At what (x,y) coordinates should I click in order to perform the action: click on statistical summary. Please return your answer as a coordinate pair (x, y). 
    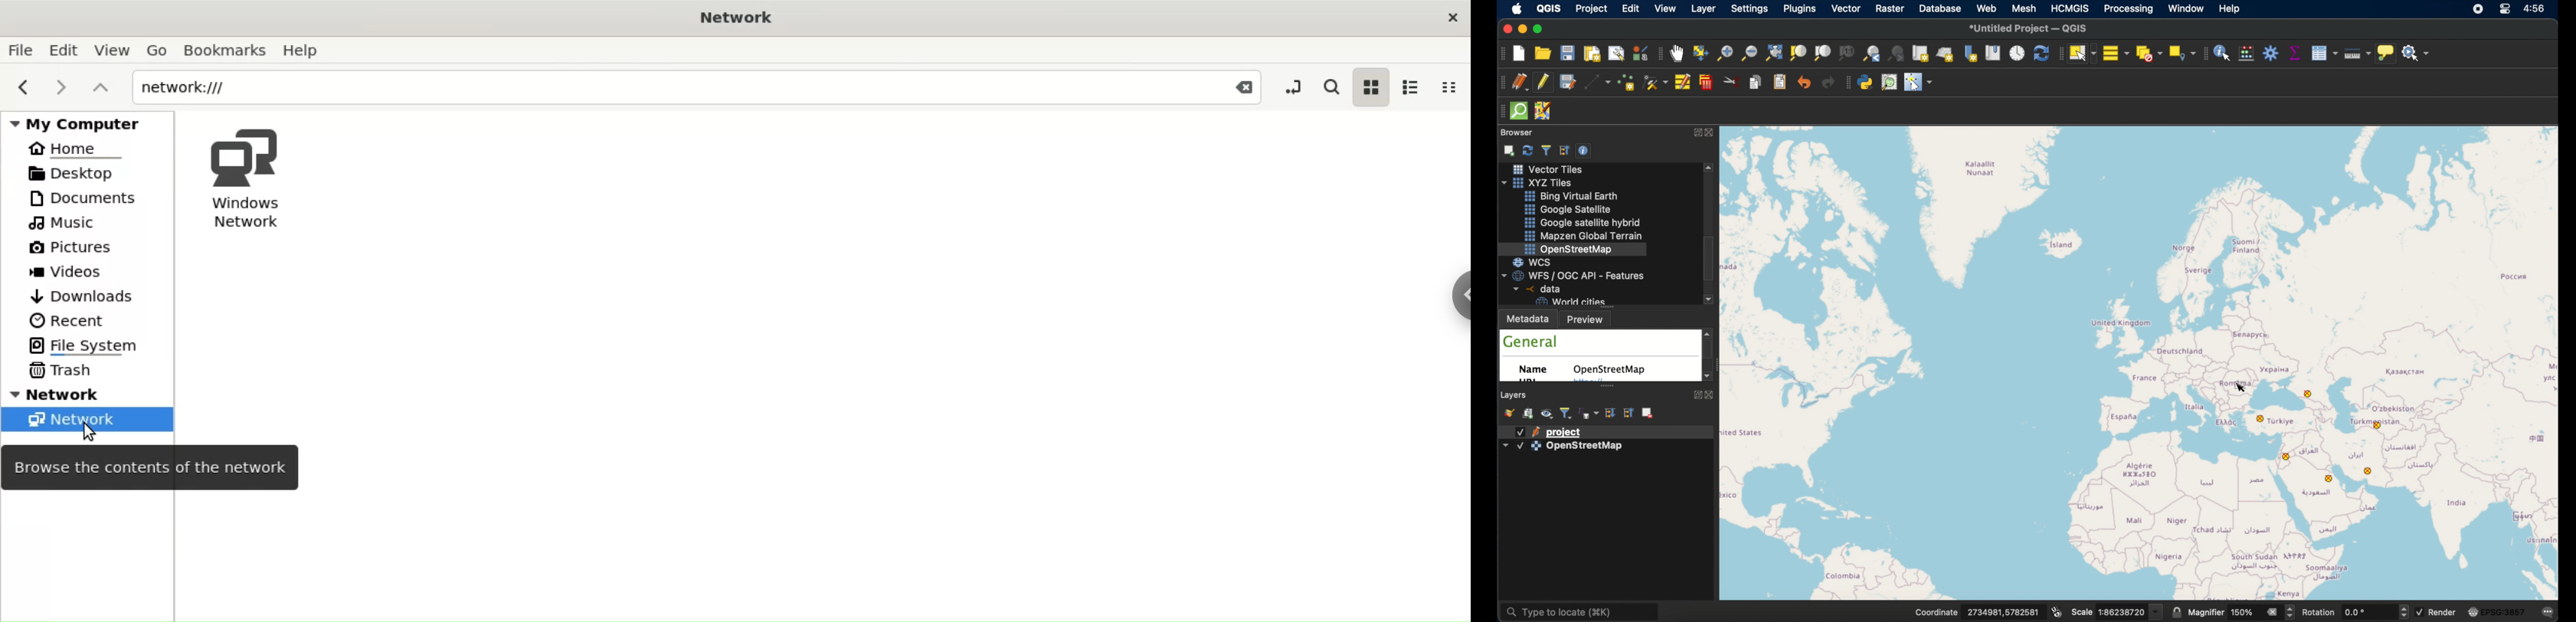
    Looking at the image, I should click on (2294, 53).